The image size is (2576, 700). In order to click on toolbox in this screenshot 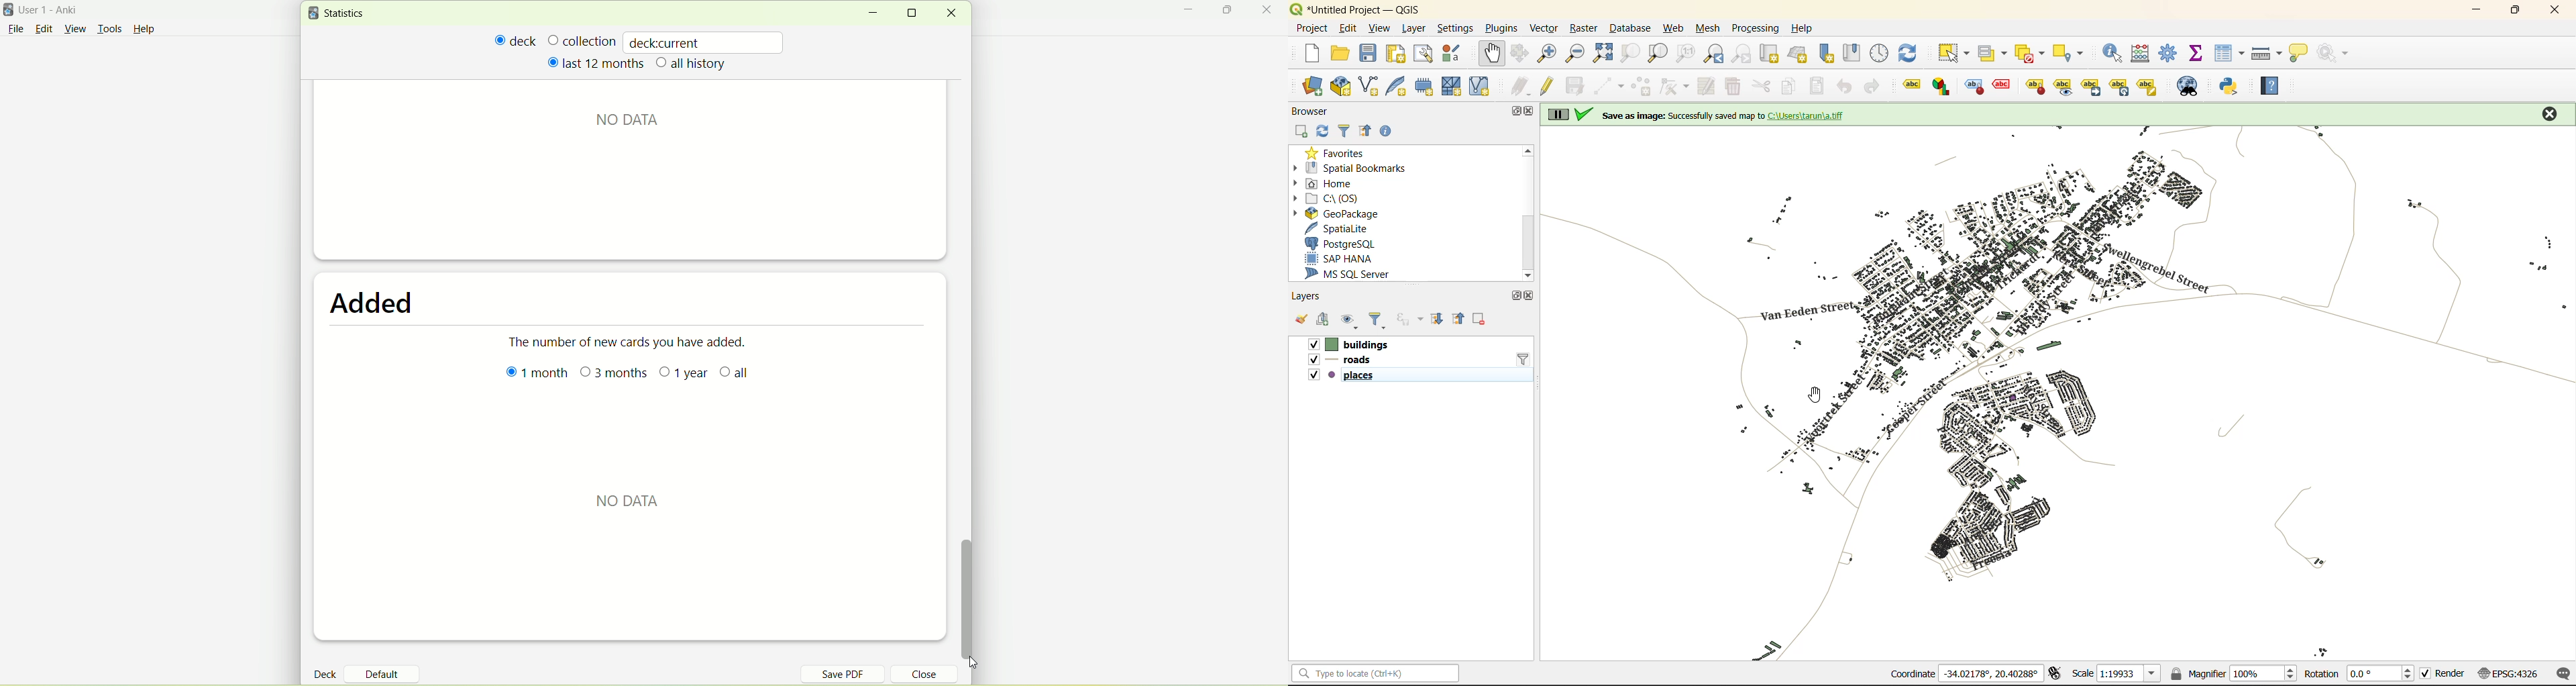, I will do `click(2171, 54)`.